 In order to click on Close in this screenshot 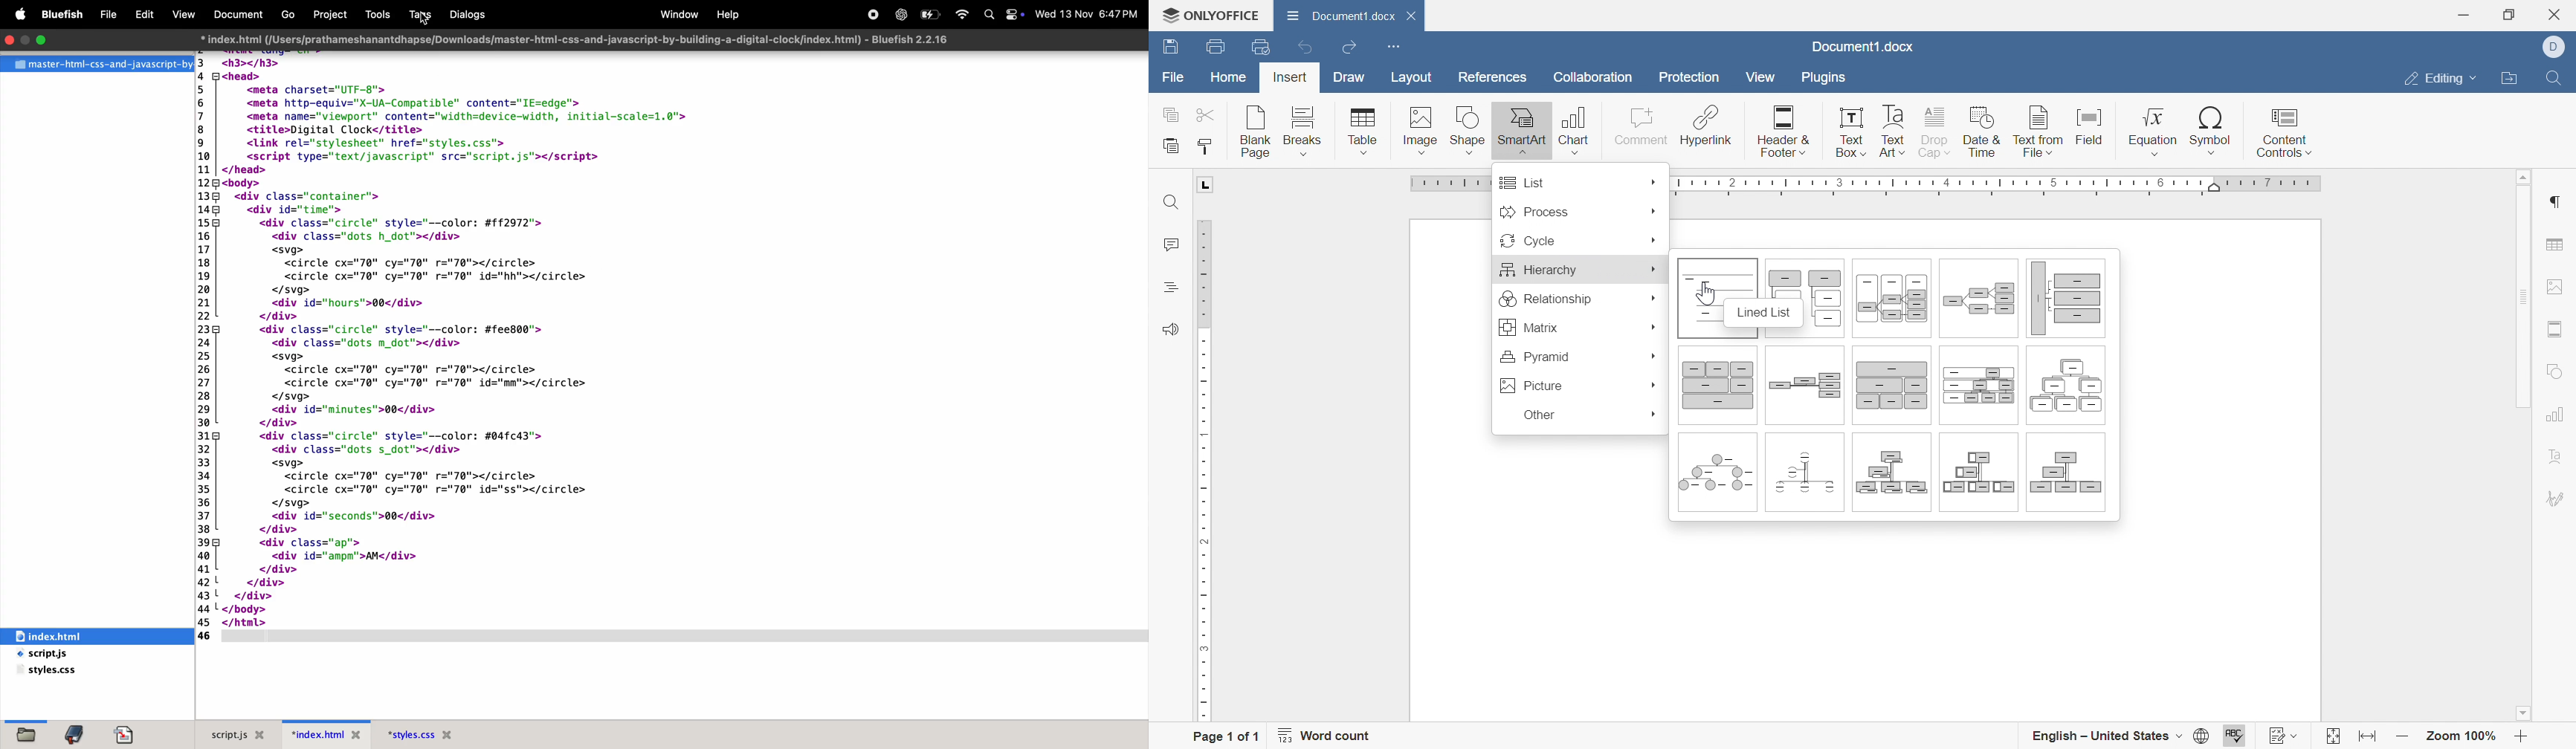, I will do `click(1415, 14)`.